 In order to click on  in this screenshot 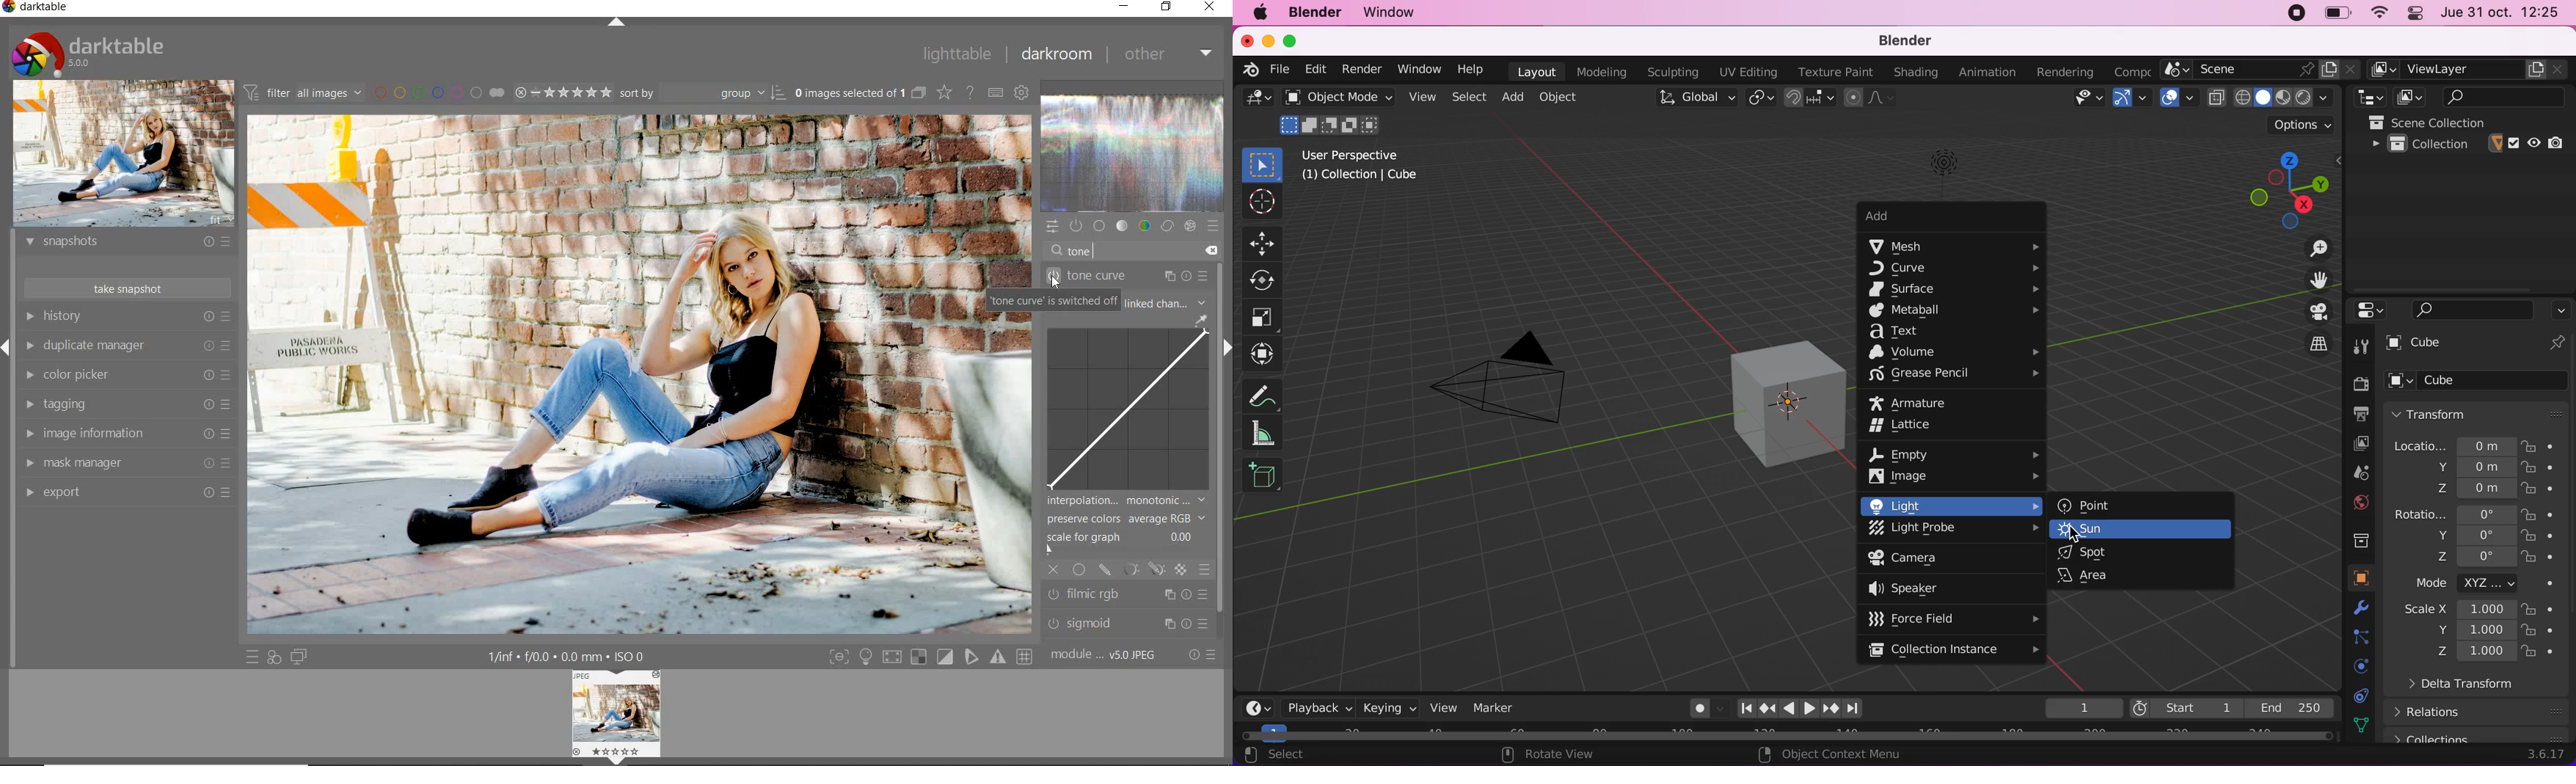, I will do `click(2363, 345)`.